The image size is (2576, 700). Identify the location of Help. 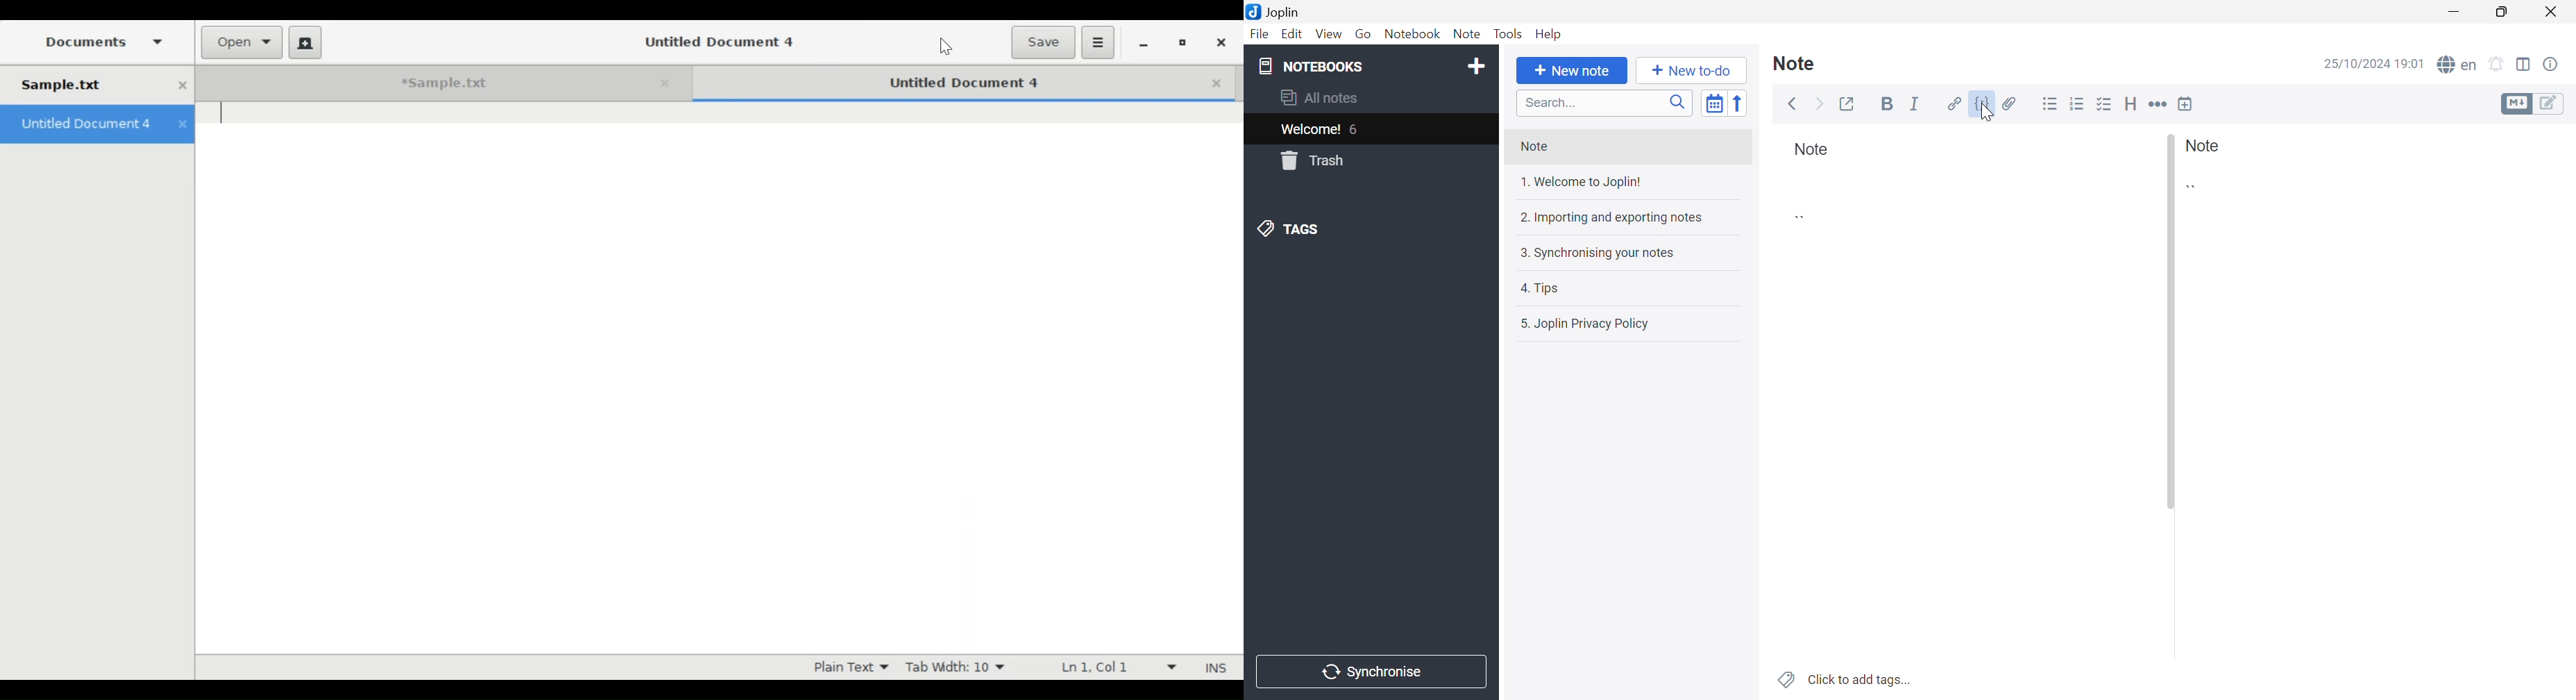
(1555, 35).